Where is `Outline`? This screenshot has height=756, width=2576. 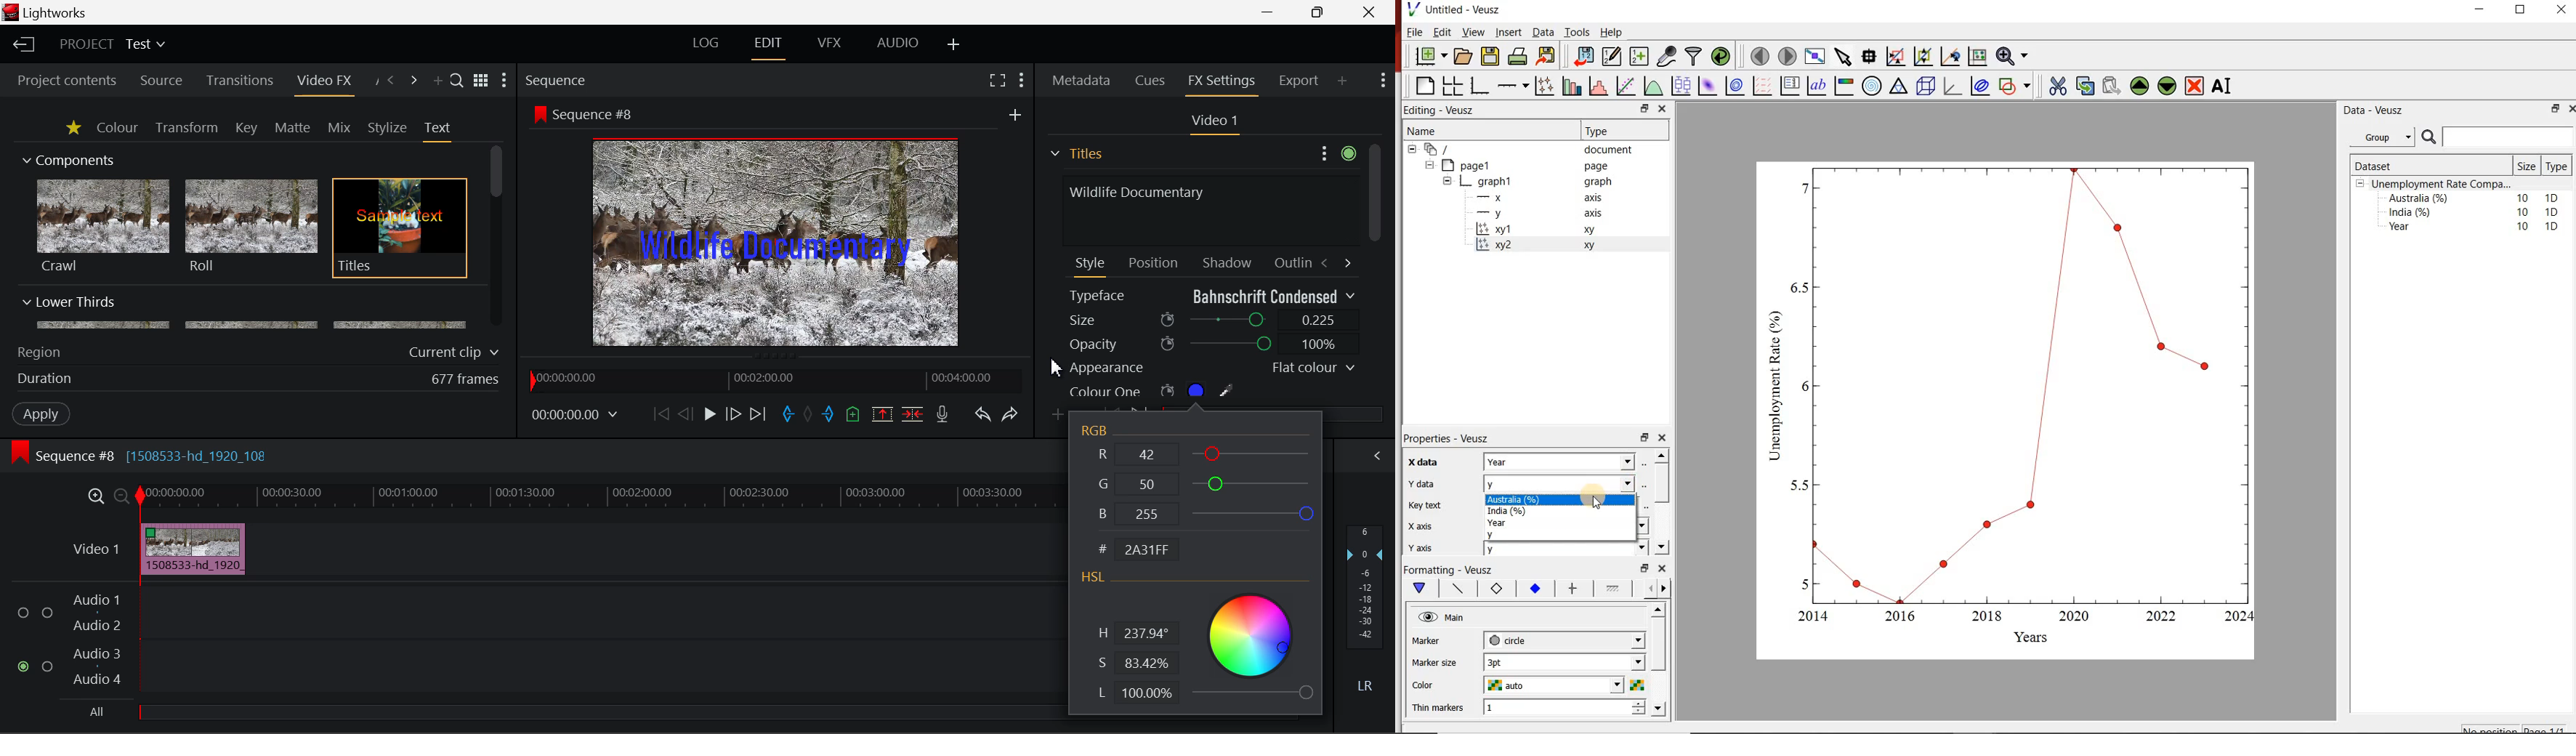
Outline is located at coordinates (1291, 261).